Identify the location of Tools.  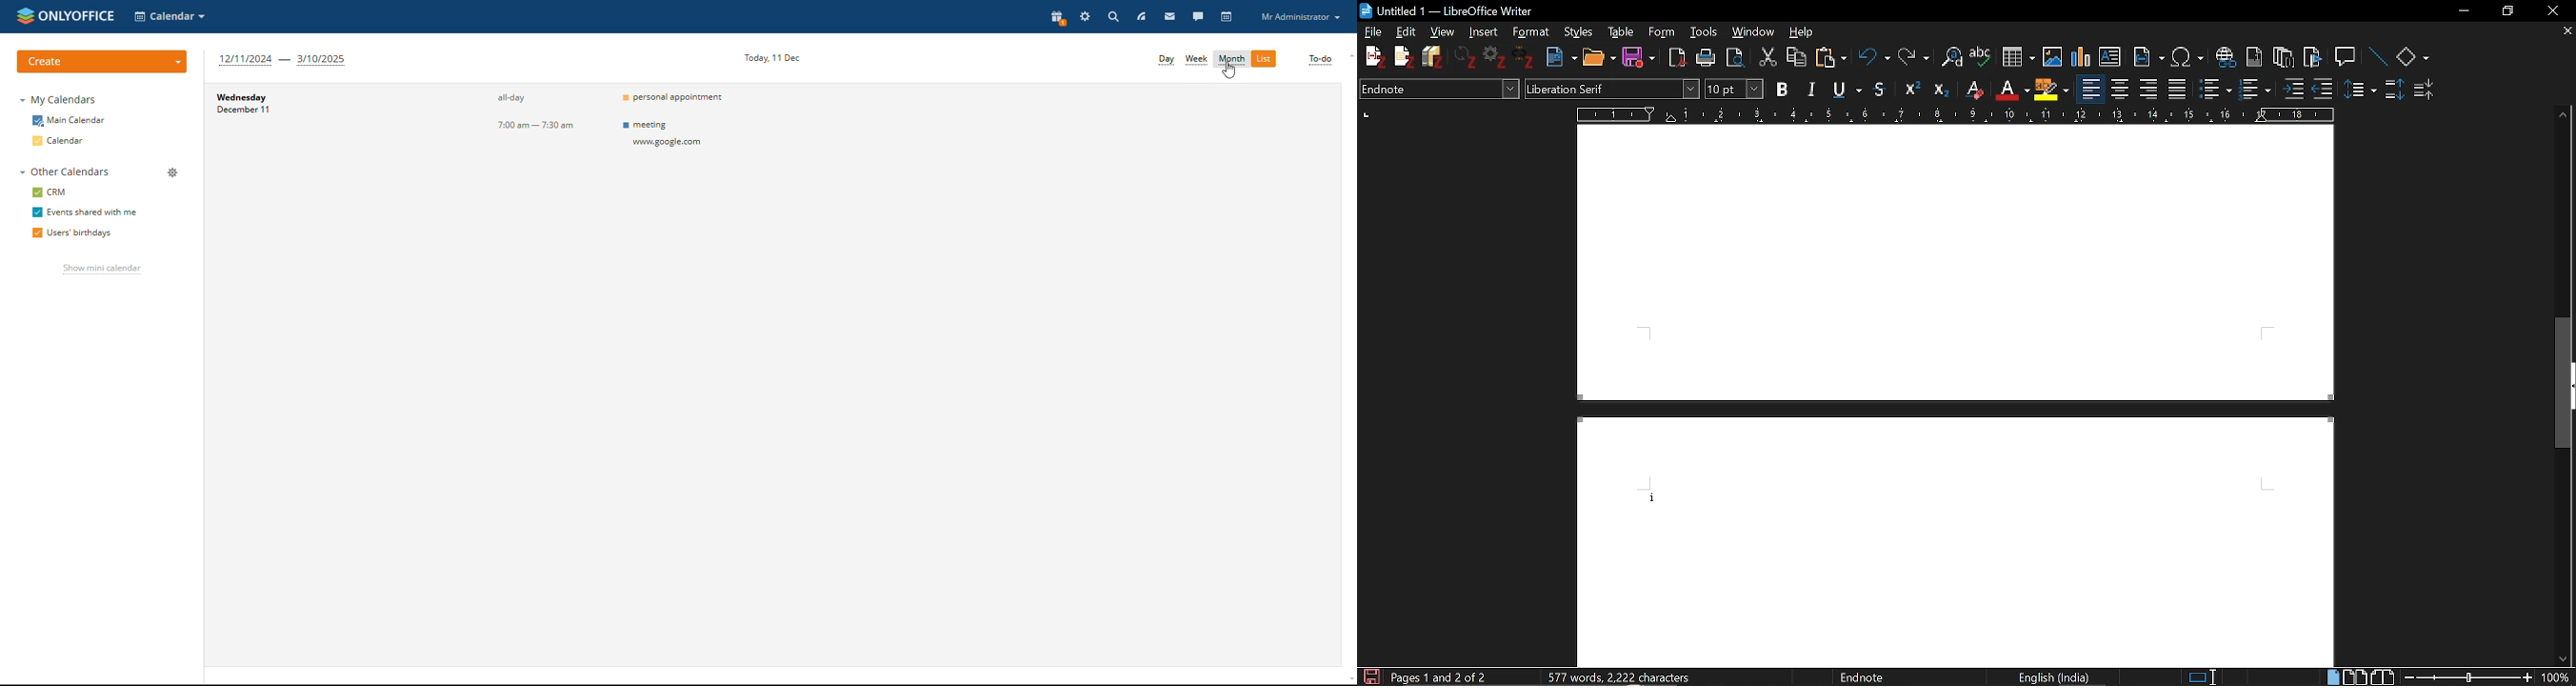
(1705, 30).